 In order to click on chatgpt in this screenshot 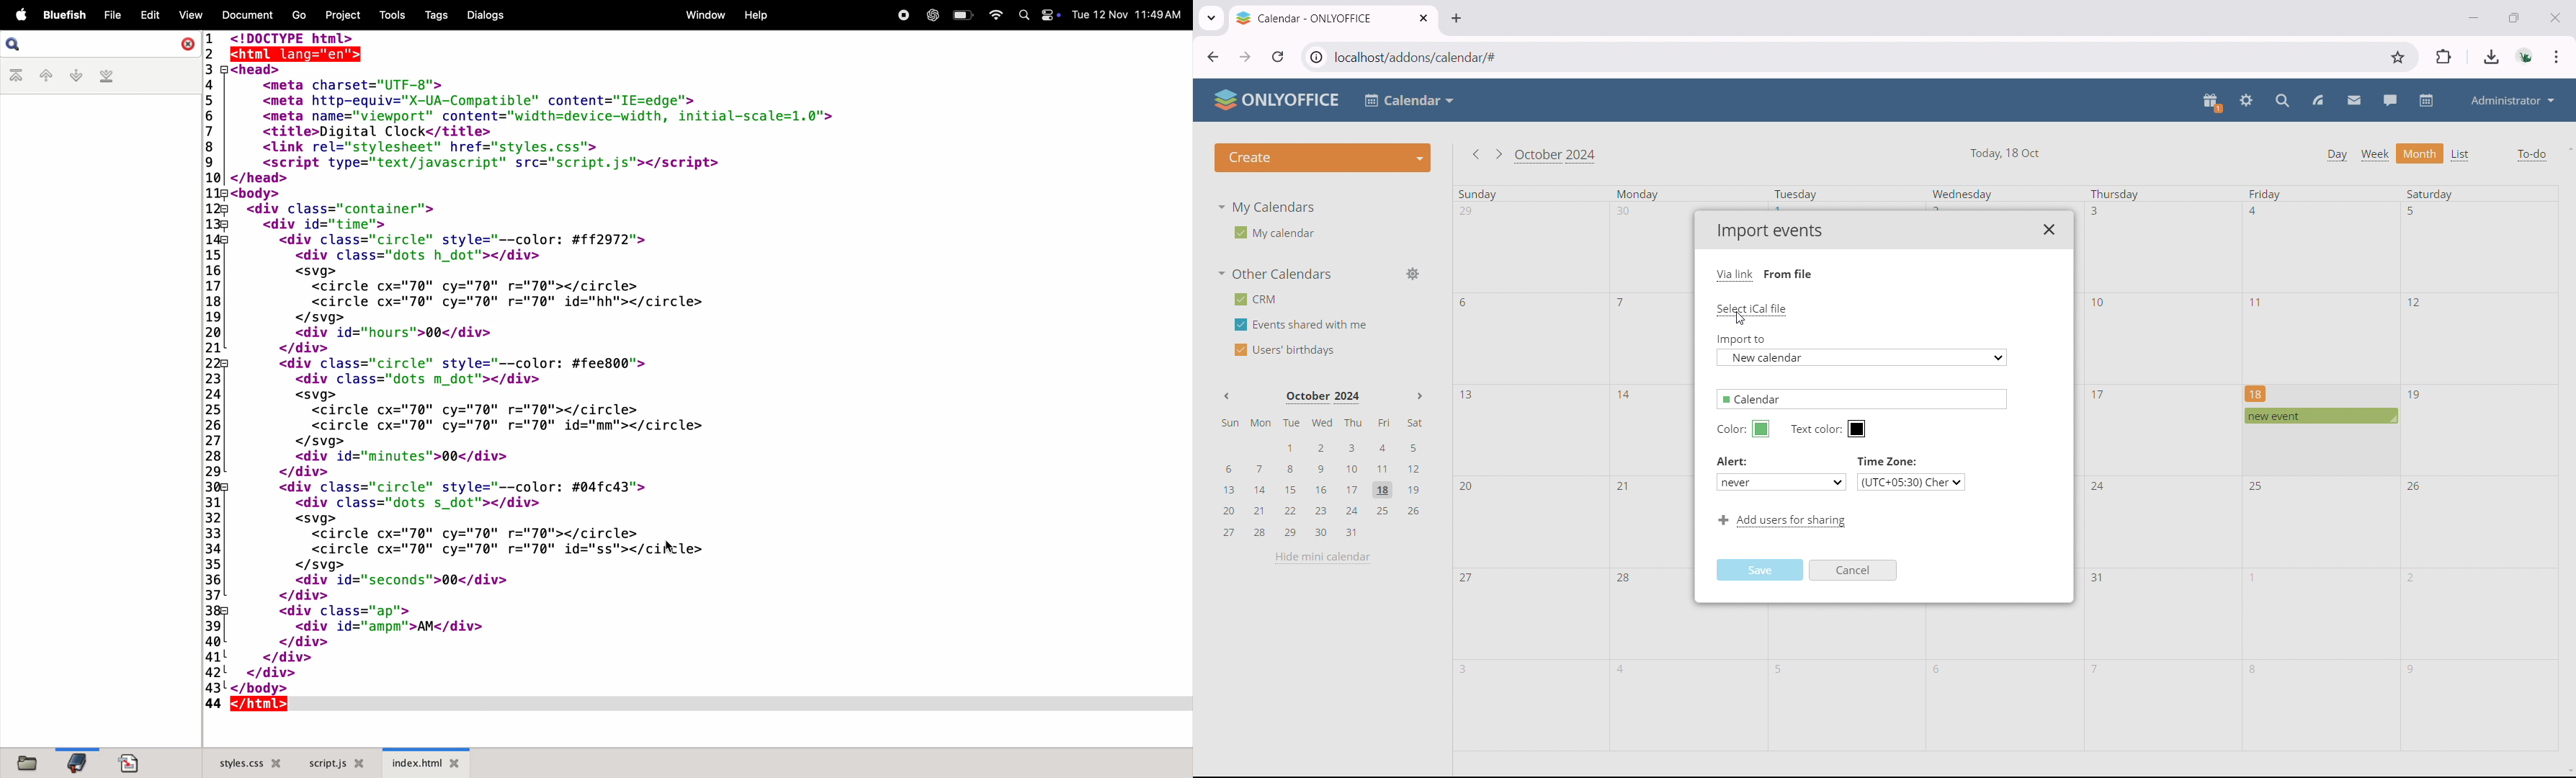, I will do `click(930, 15)`.